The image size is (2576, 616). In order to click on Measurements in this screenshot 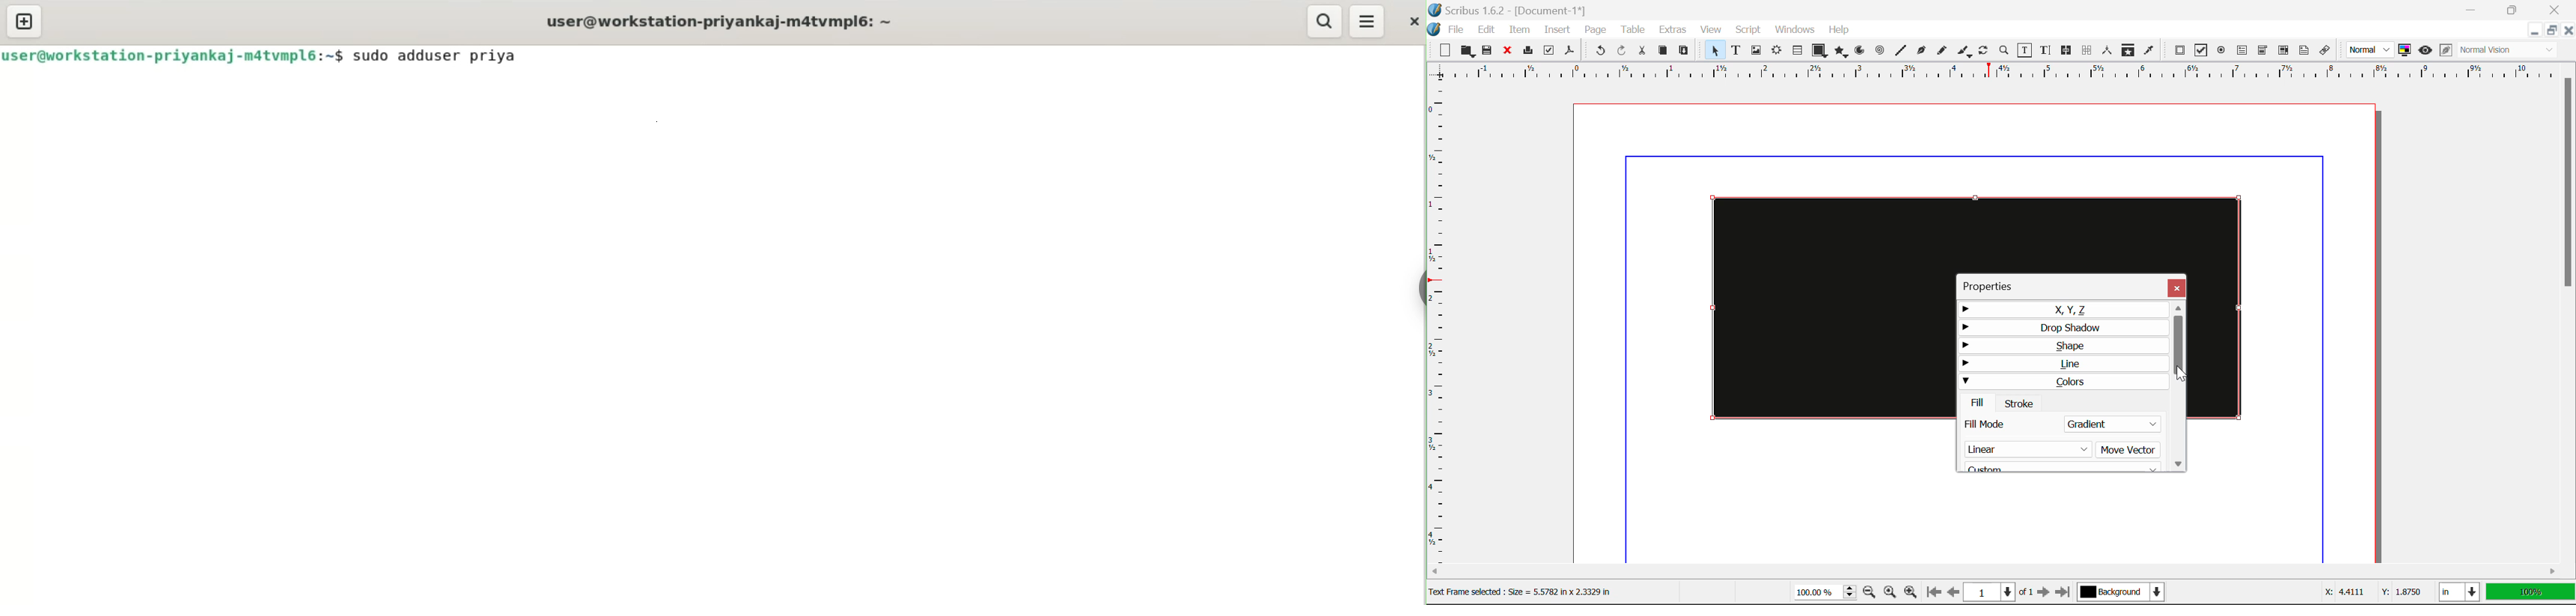, I will do `click(2108, 50)`.